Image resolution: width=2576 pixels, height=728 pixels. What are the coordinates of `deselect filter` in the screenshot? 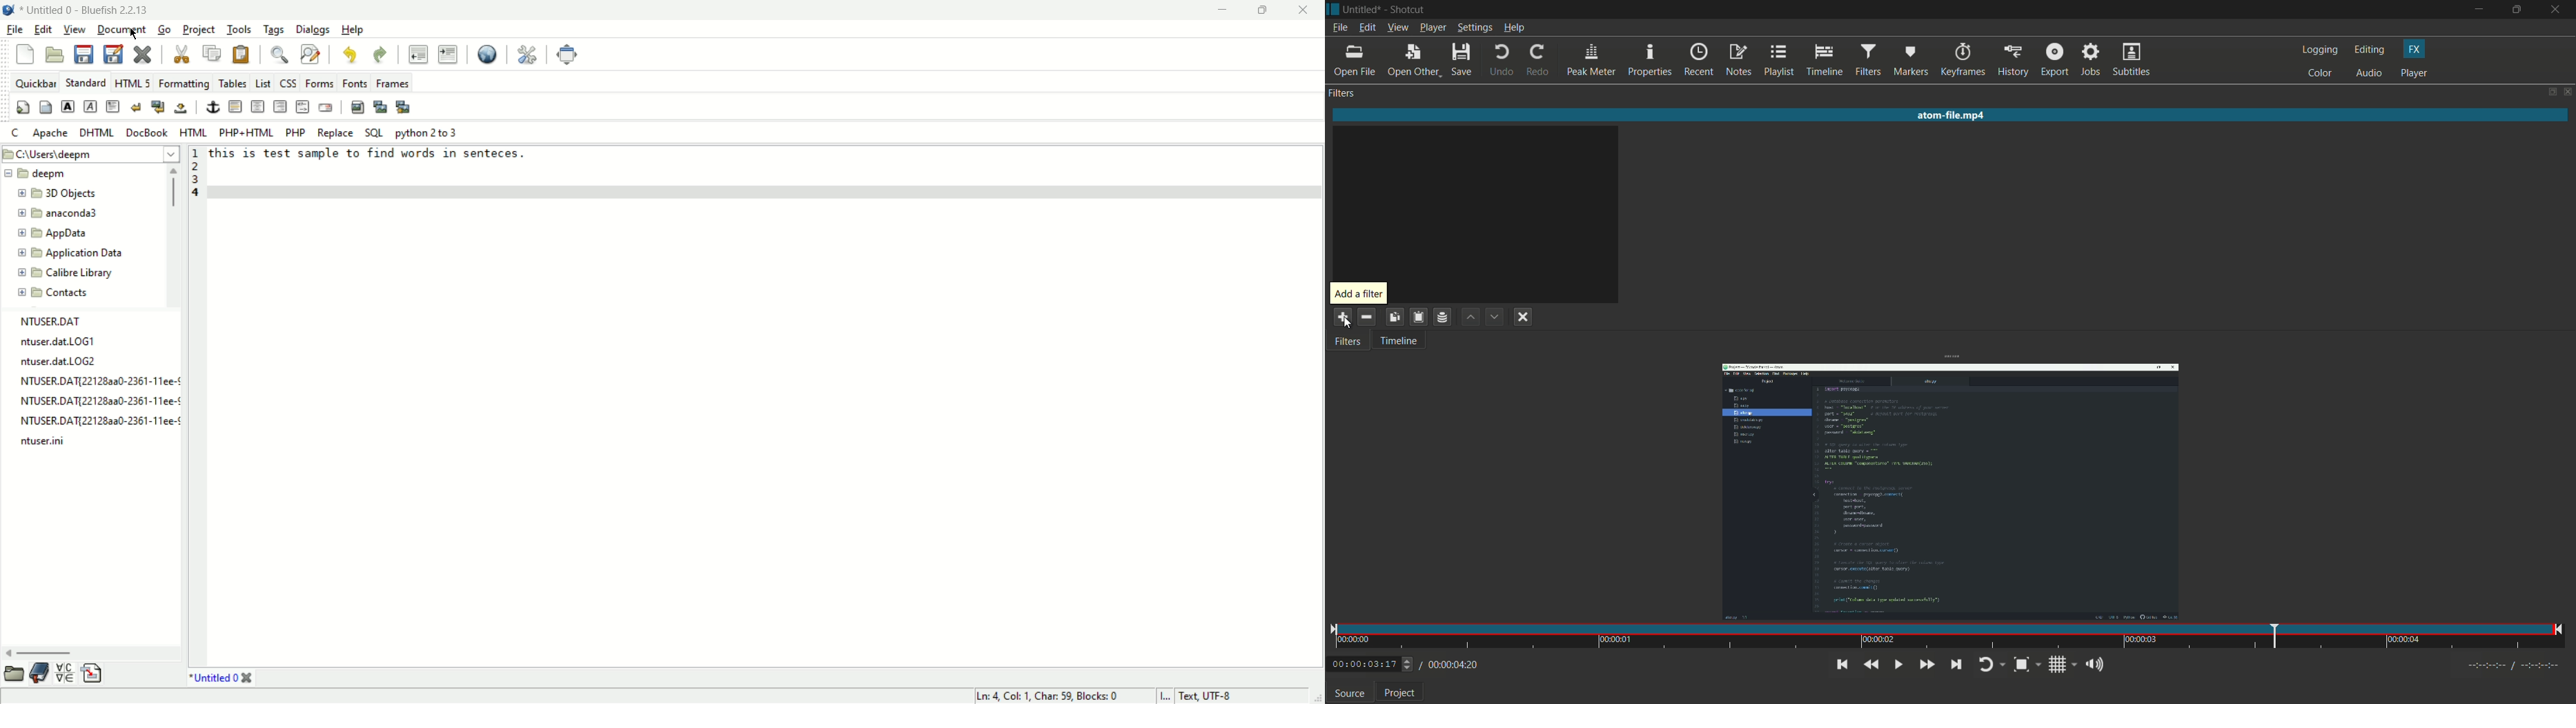 It's located at (1524, 317).